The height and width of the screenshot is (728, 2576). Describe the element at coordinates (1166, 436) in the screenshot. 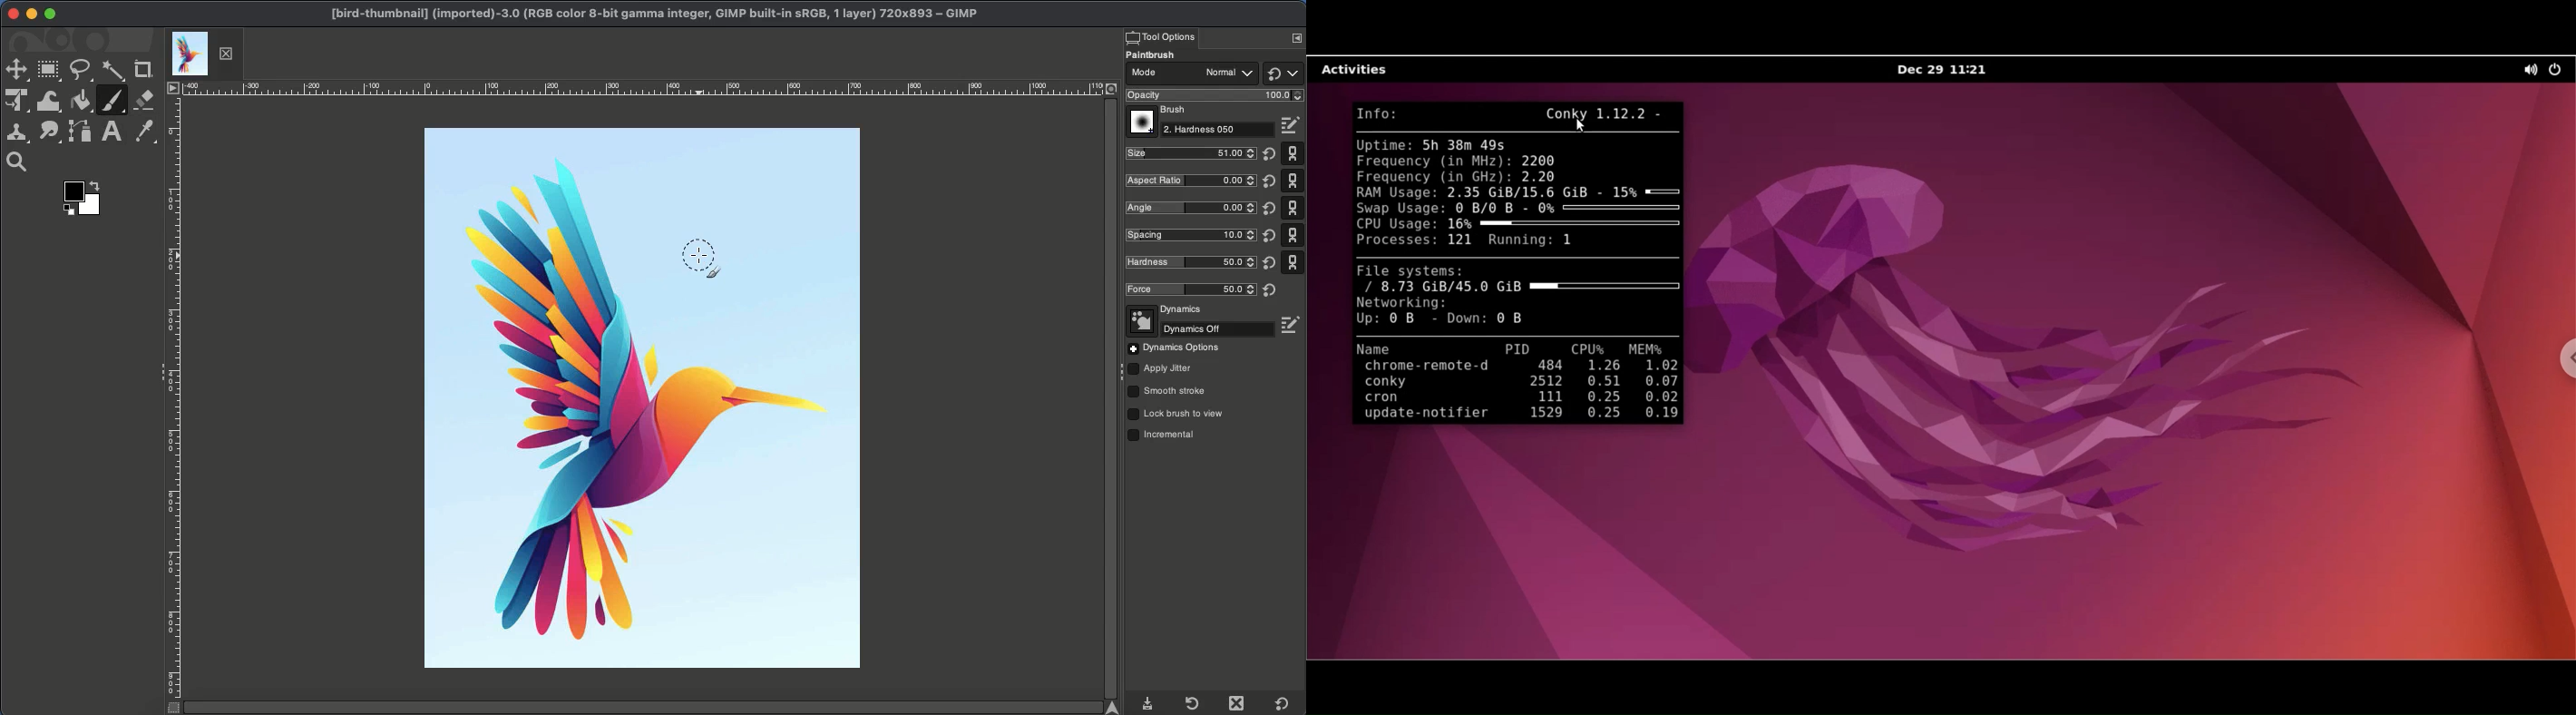

I see `Incremental` at that location.